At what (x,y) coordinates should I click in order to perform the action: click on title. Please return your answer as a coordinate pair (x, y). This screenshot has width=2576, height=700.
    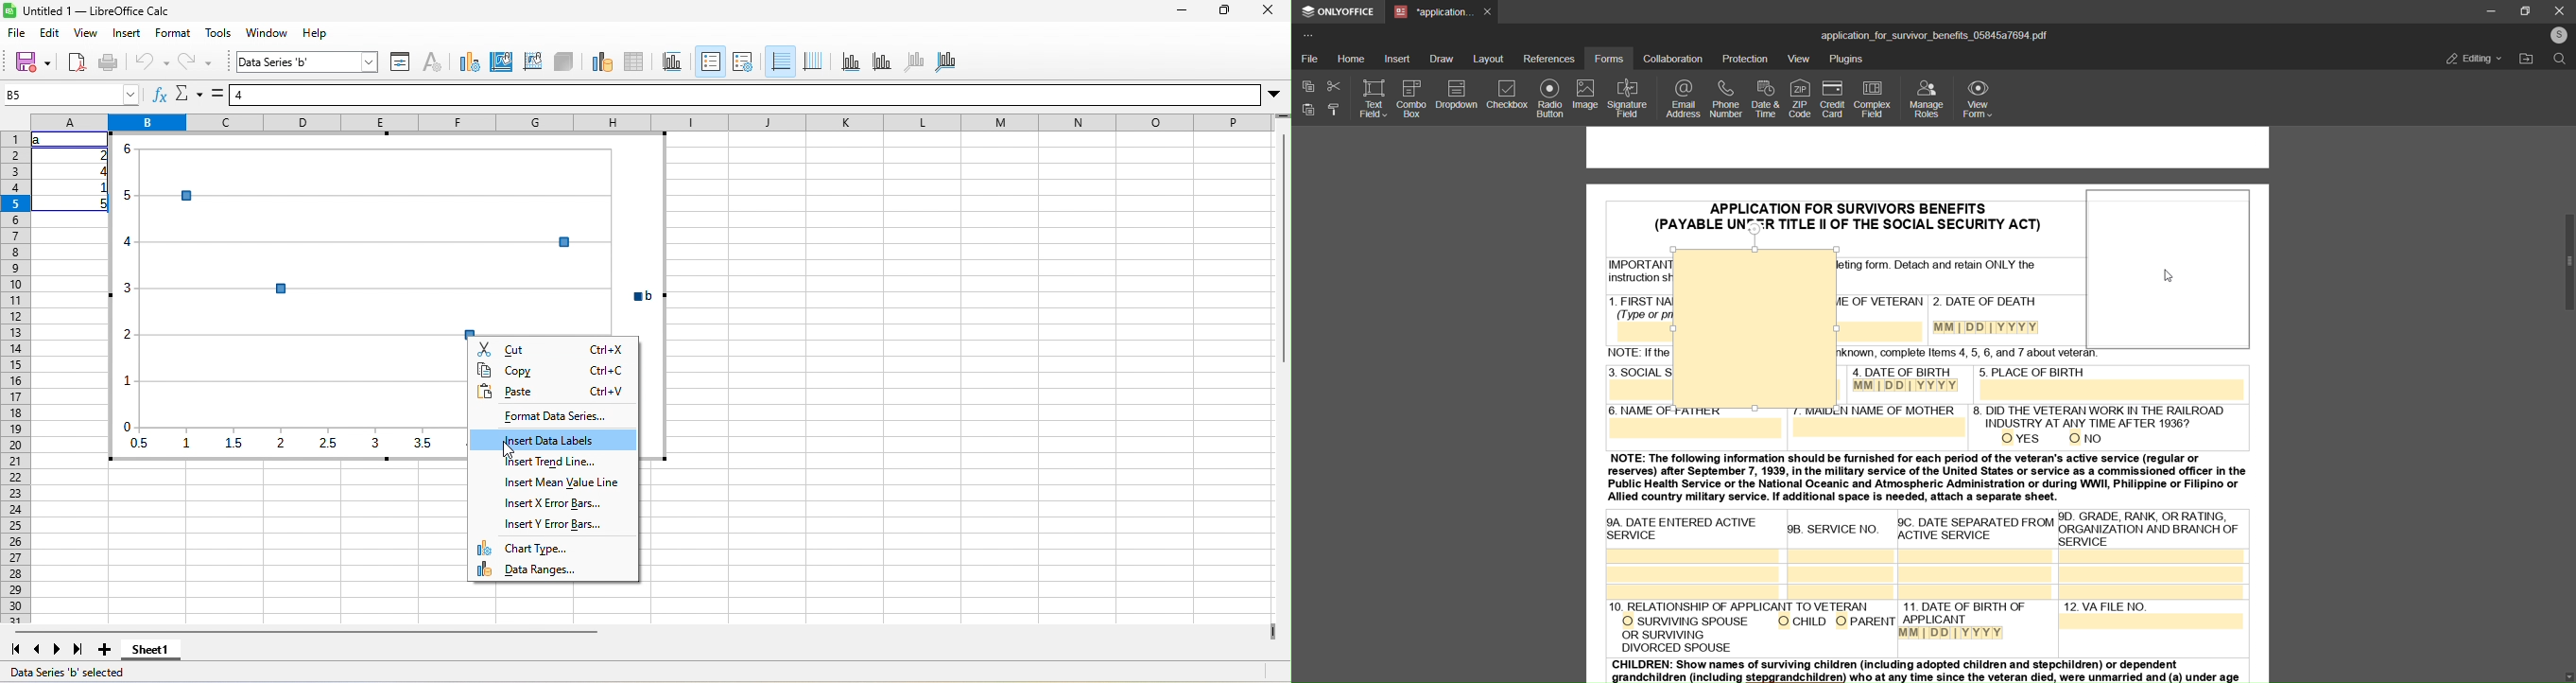
    Looking at the image, I should click on (673, 63).